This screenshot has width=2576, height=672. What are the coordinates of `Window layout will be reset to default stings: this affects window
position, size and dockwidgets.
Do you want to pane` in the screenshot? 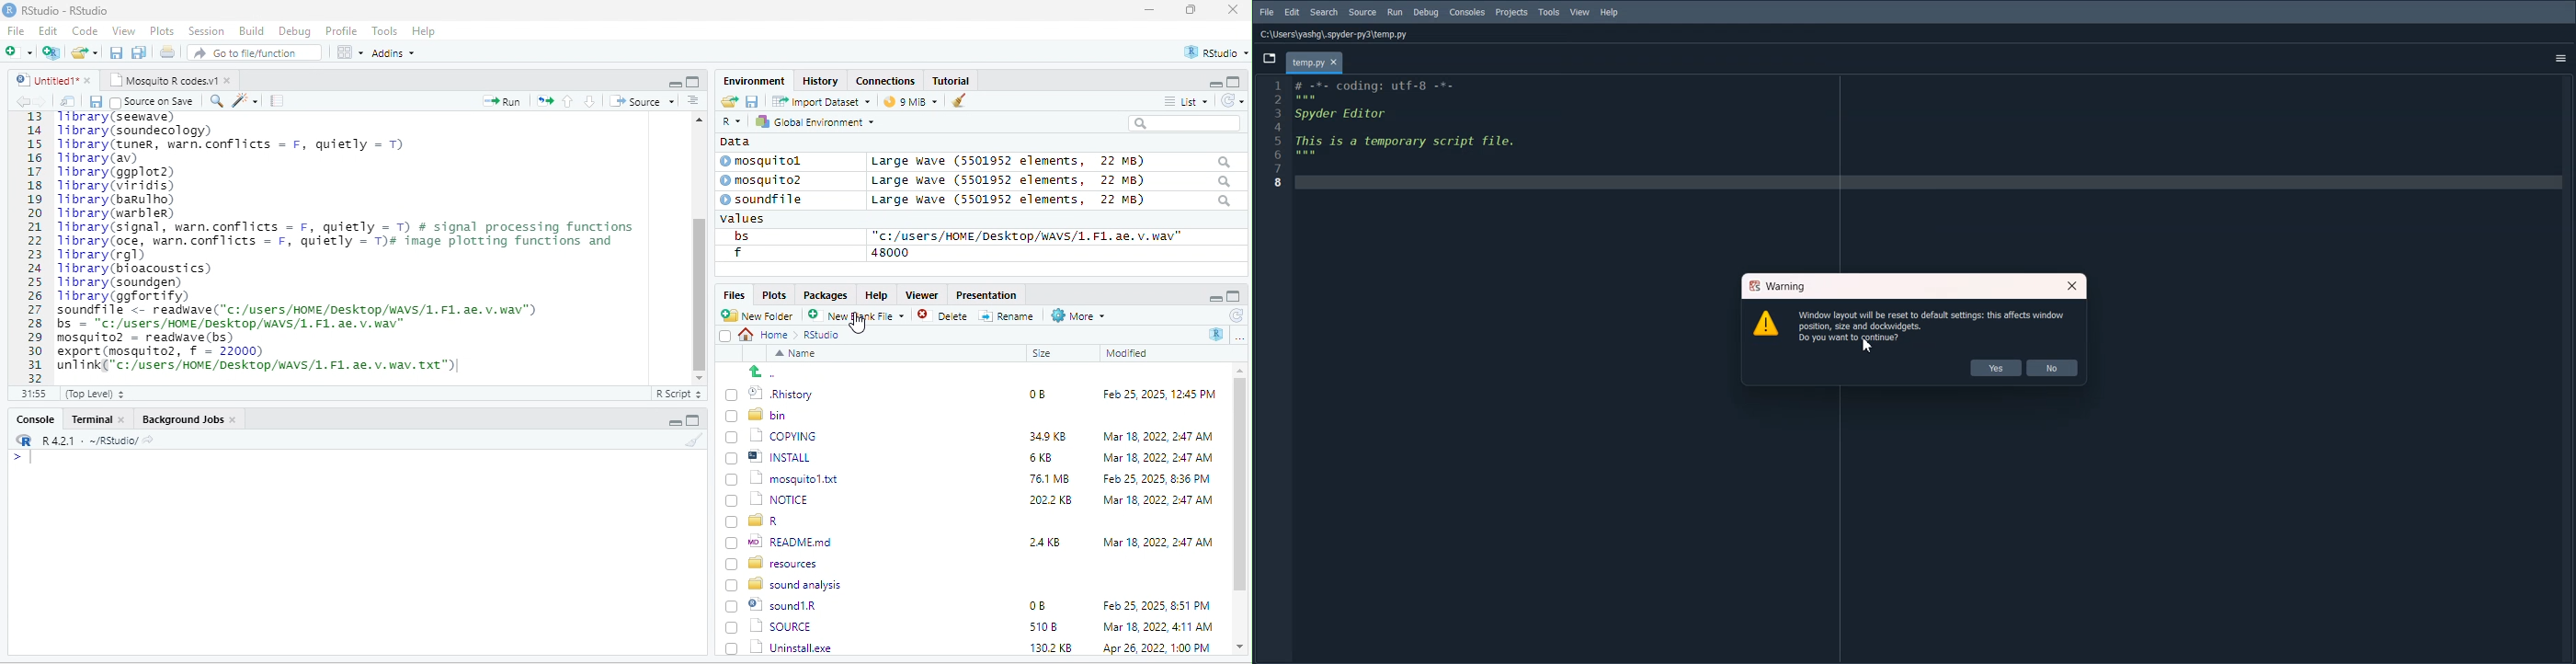 It's located at (1914, 327).